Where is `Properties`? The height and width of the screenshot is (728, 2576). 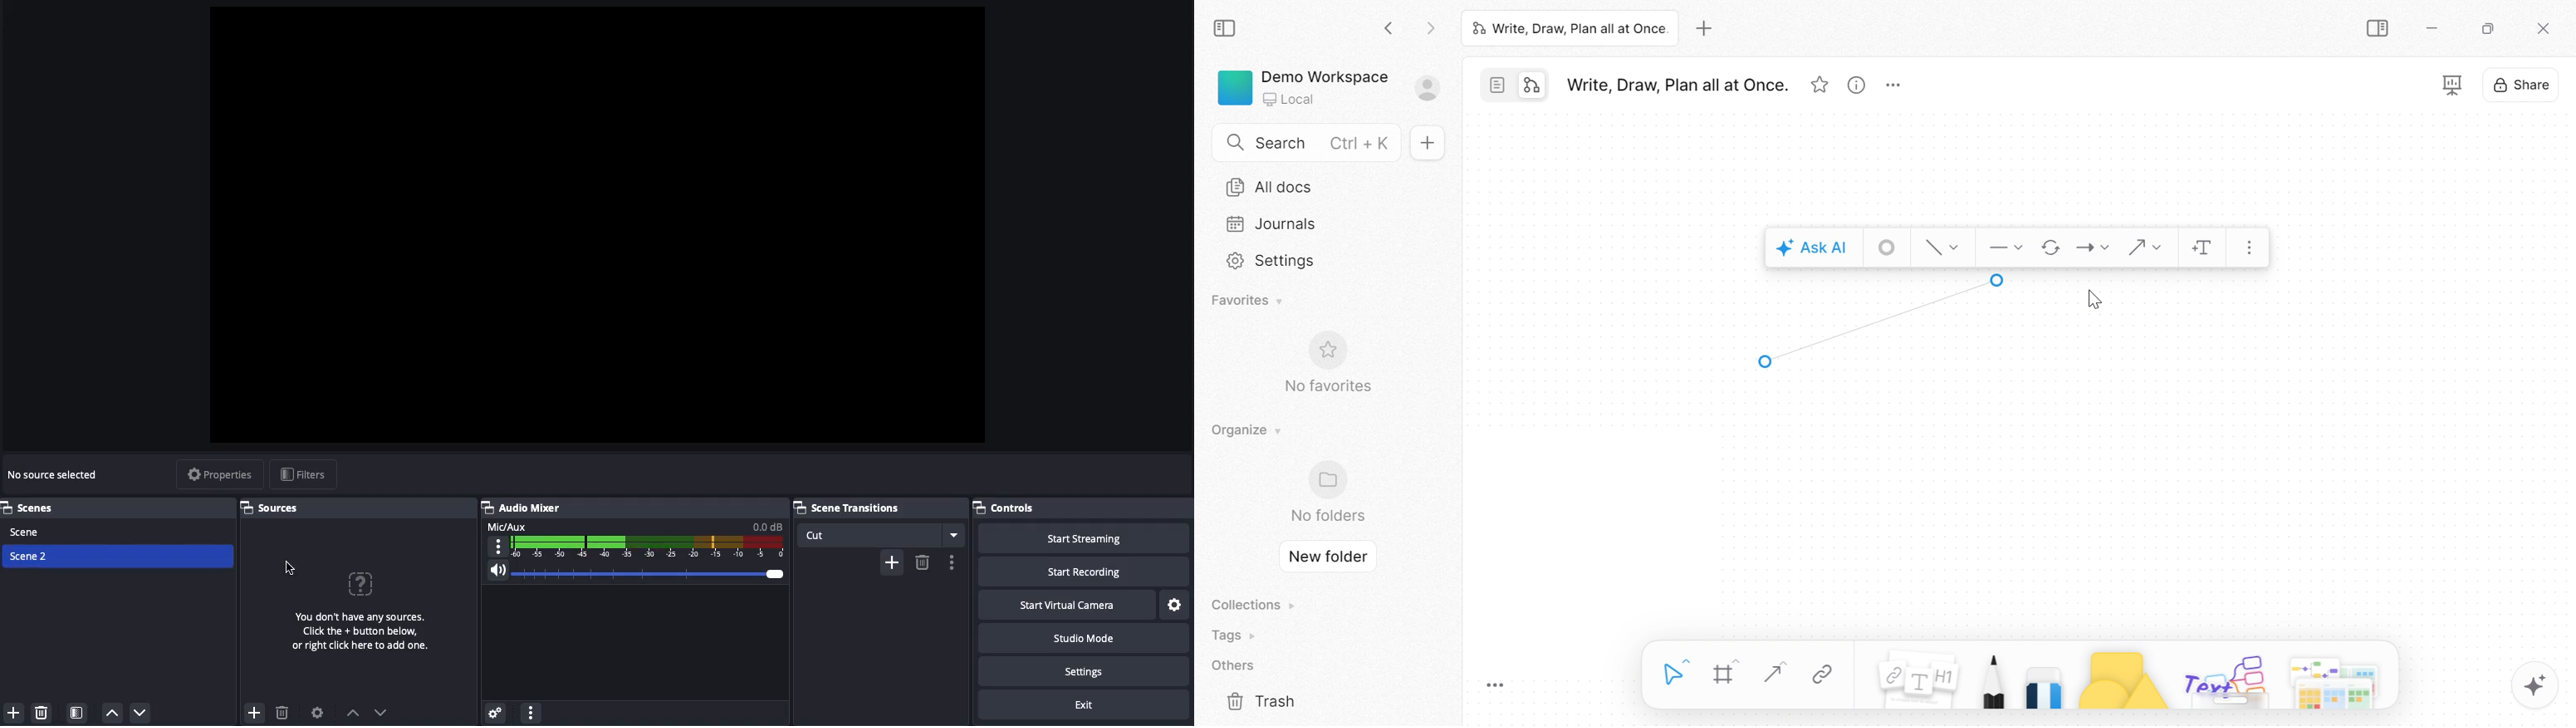
Properties is located at coordinates (219, 473).